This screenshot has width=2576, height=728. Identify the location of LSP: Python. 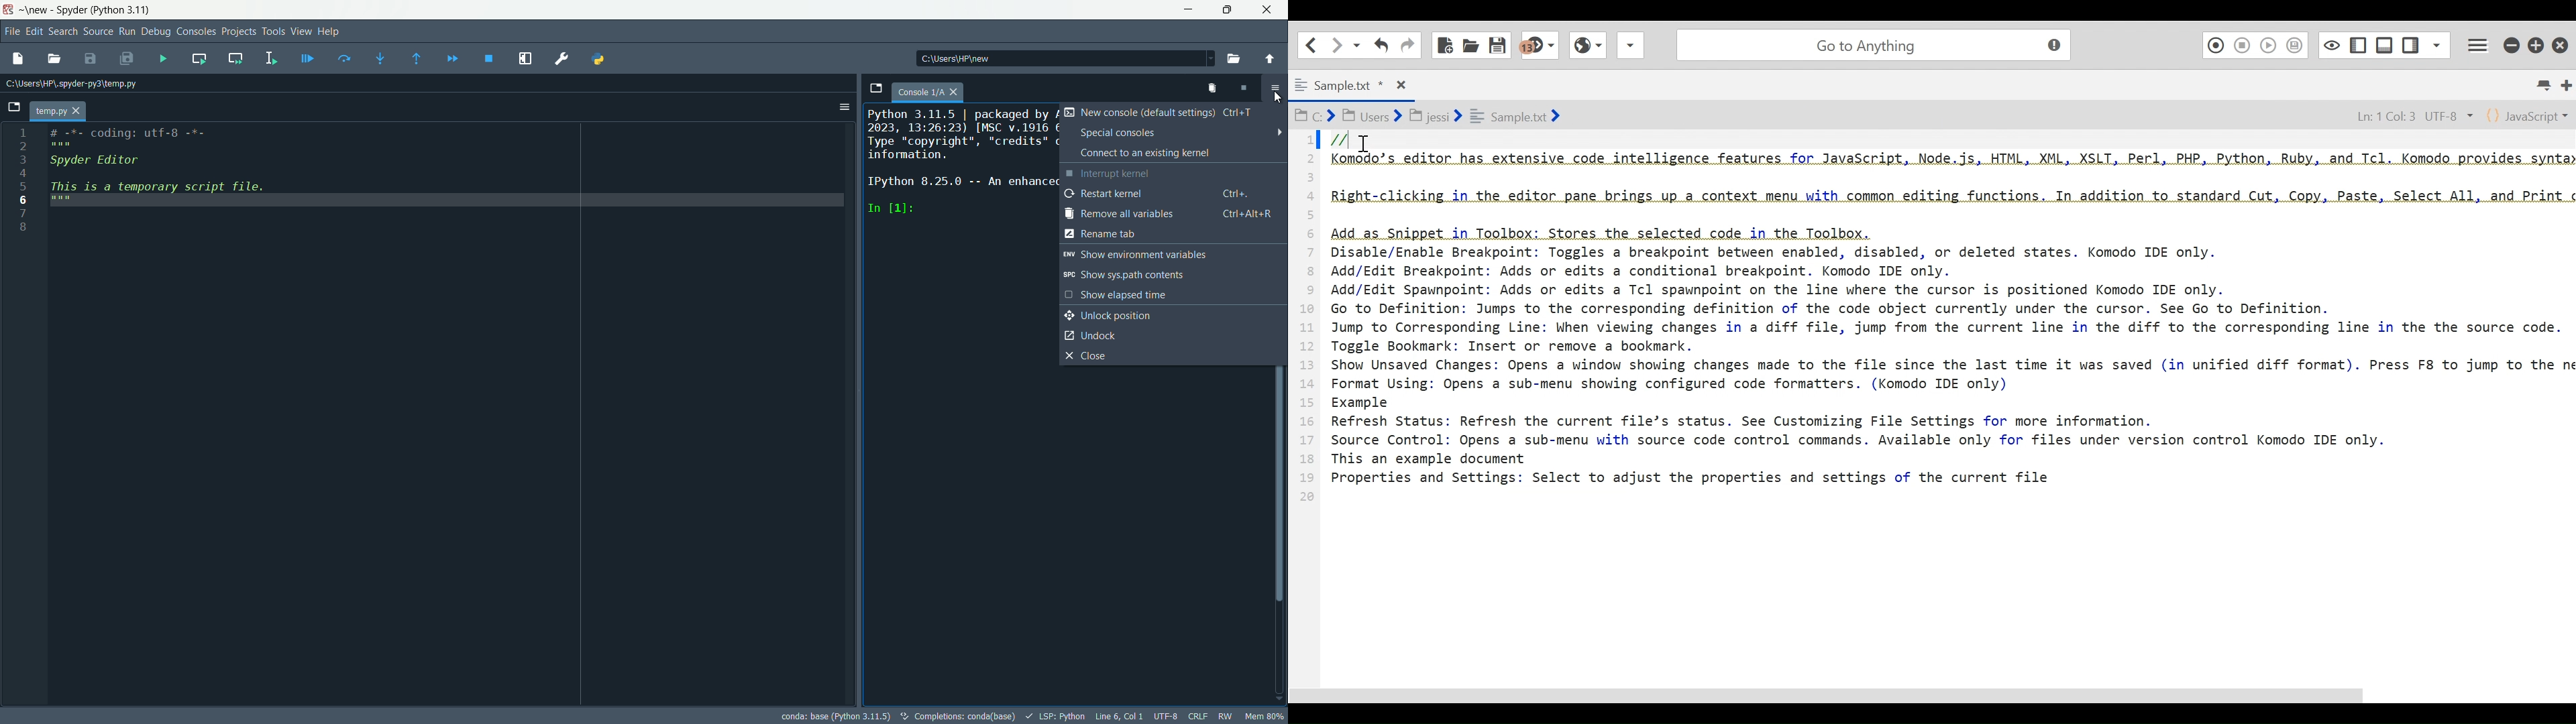
(1054, 717).